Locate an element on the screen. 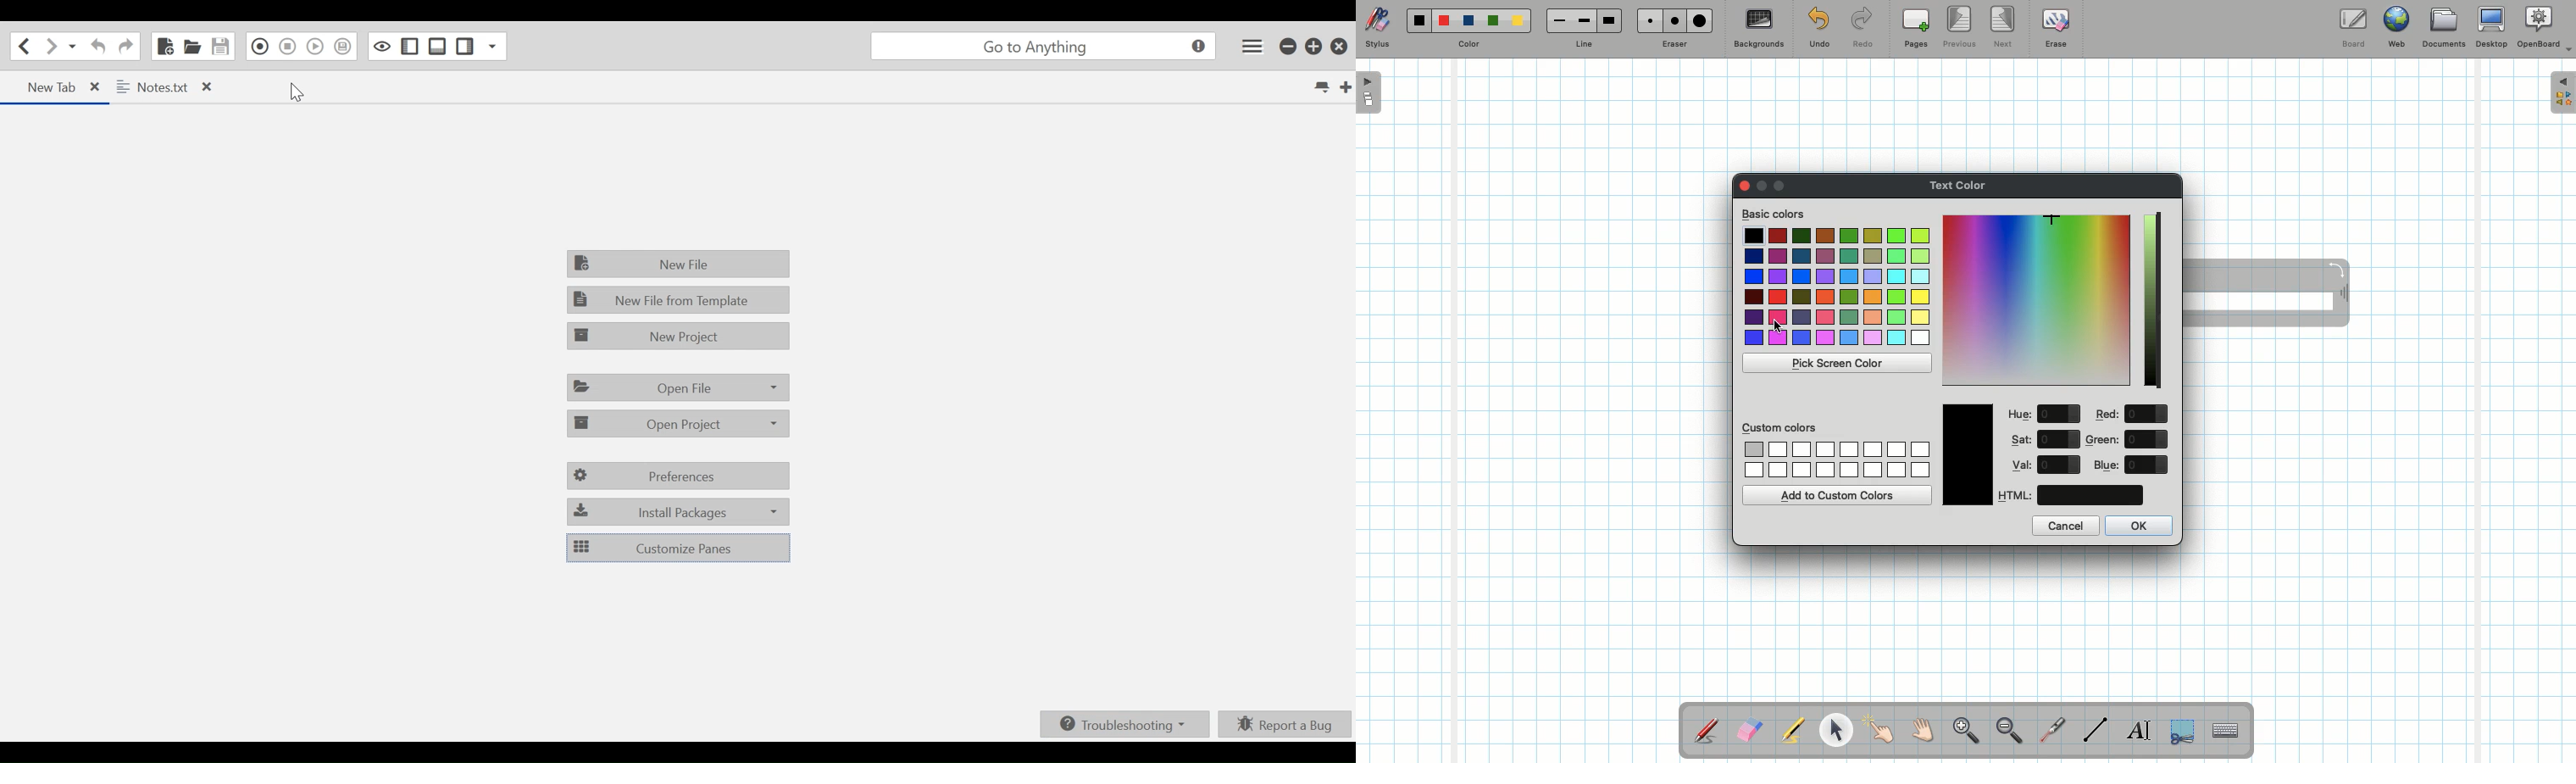 The height and width of the screenshot is (784, 2576). Add to custom colors is located at coordinates (1838, 495).